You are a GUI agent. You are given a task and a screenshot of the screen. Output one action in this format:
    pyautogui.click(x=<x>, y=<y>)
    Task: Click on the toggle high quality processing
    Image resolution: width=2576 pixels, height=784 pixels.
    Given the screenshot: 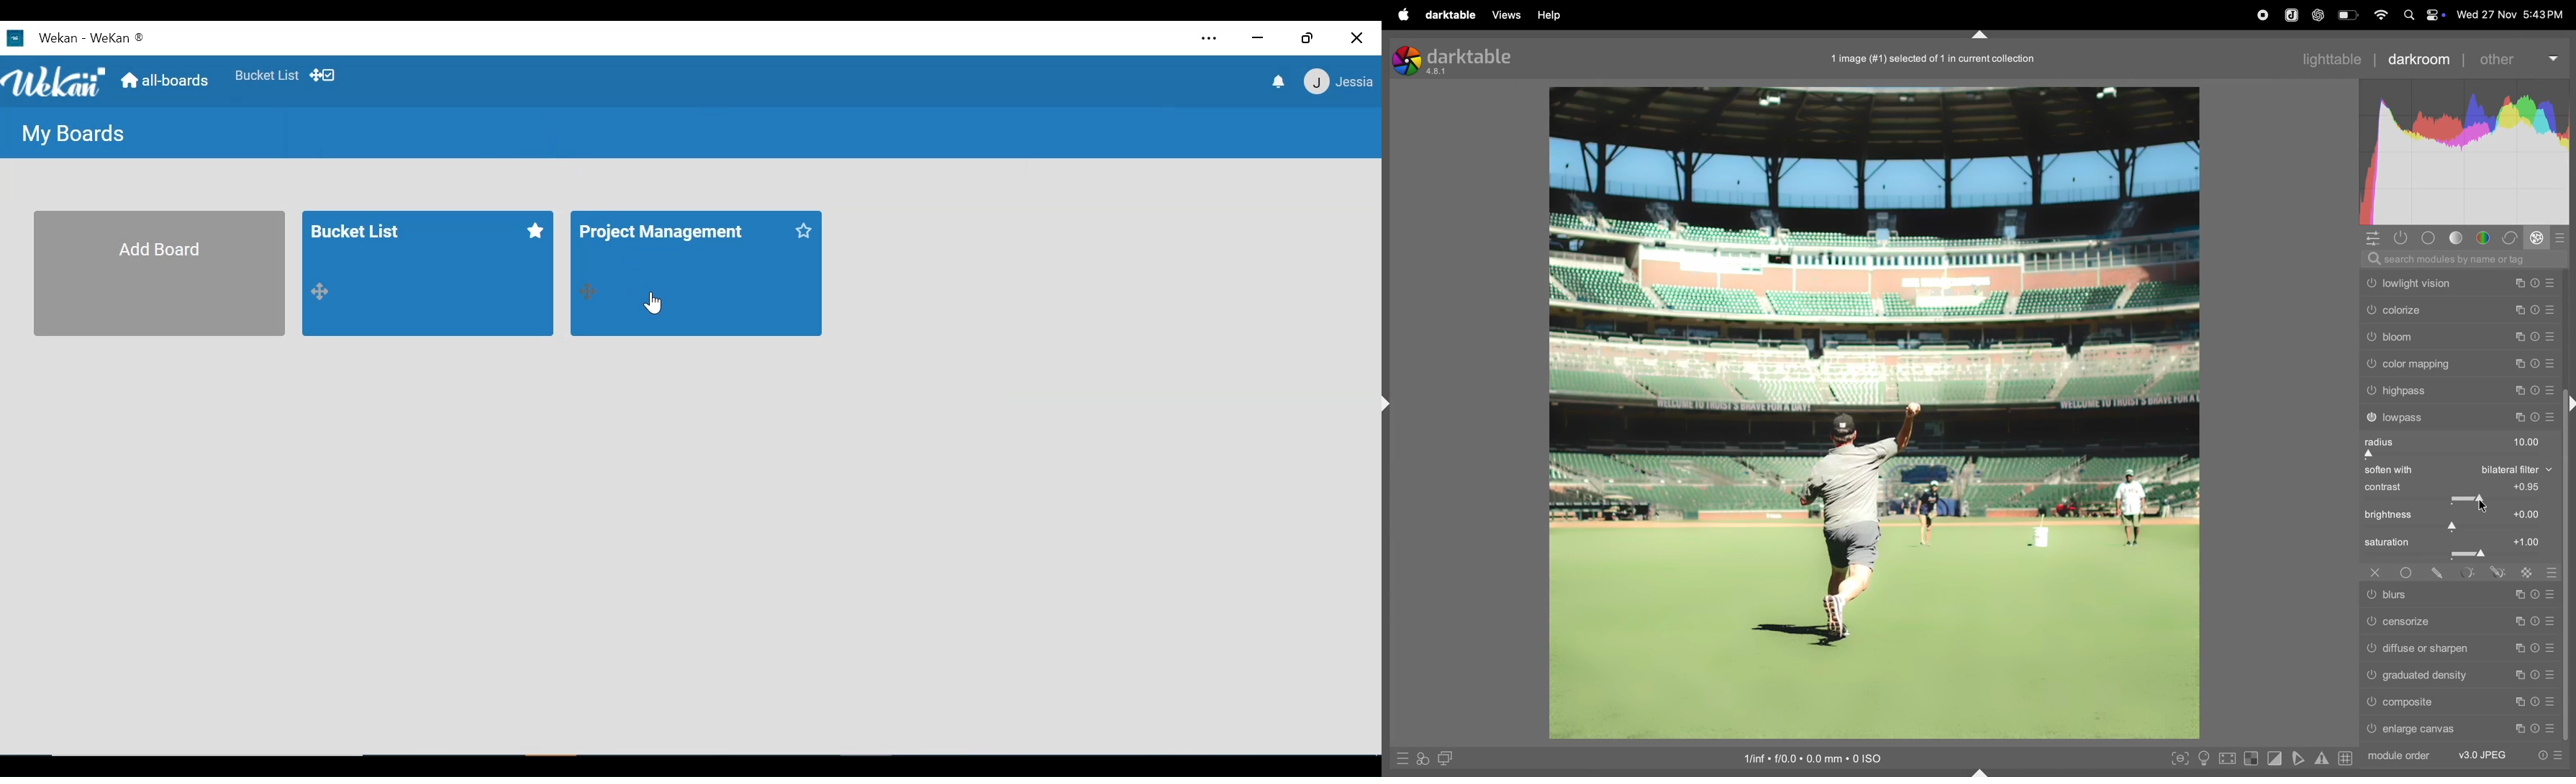 What is the action you would take?
    pyautogui.click(x=2229, y=757)
    